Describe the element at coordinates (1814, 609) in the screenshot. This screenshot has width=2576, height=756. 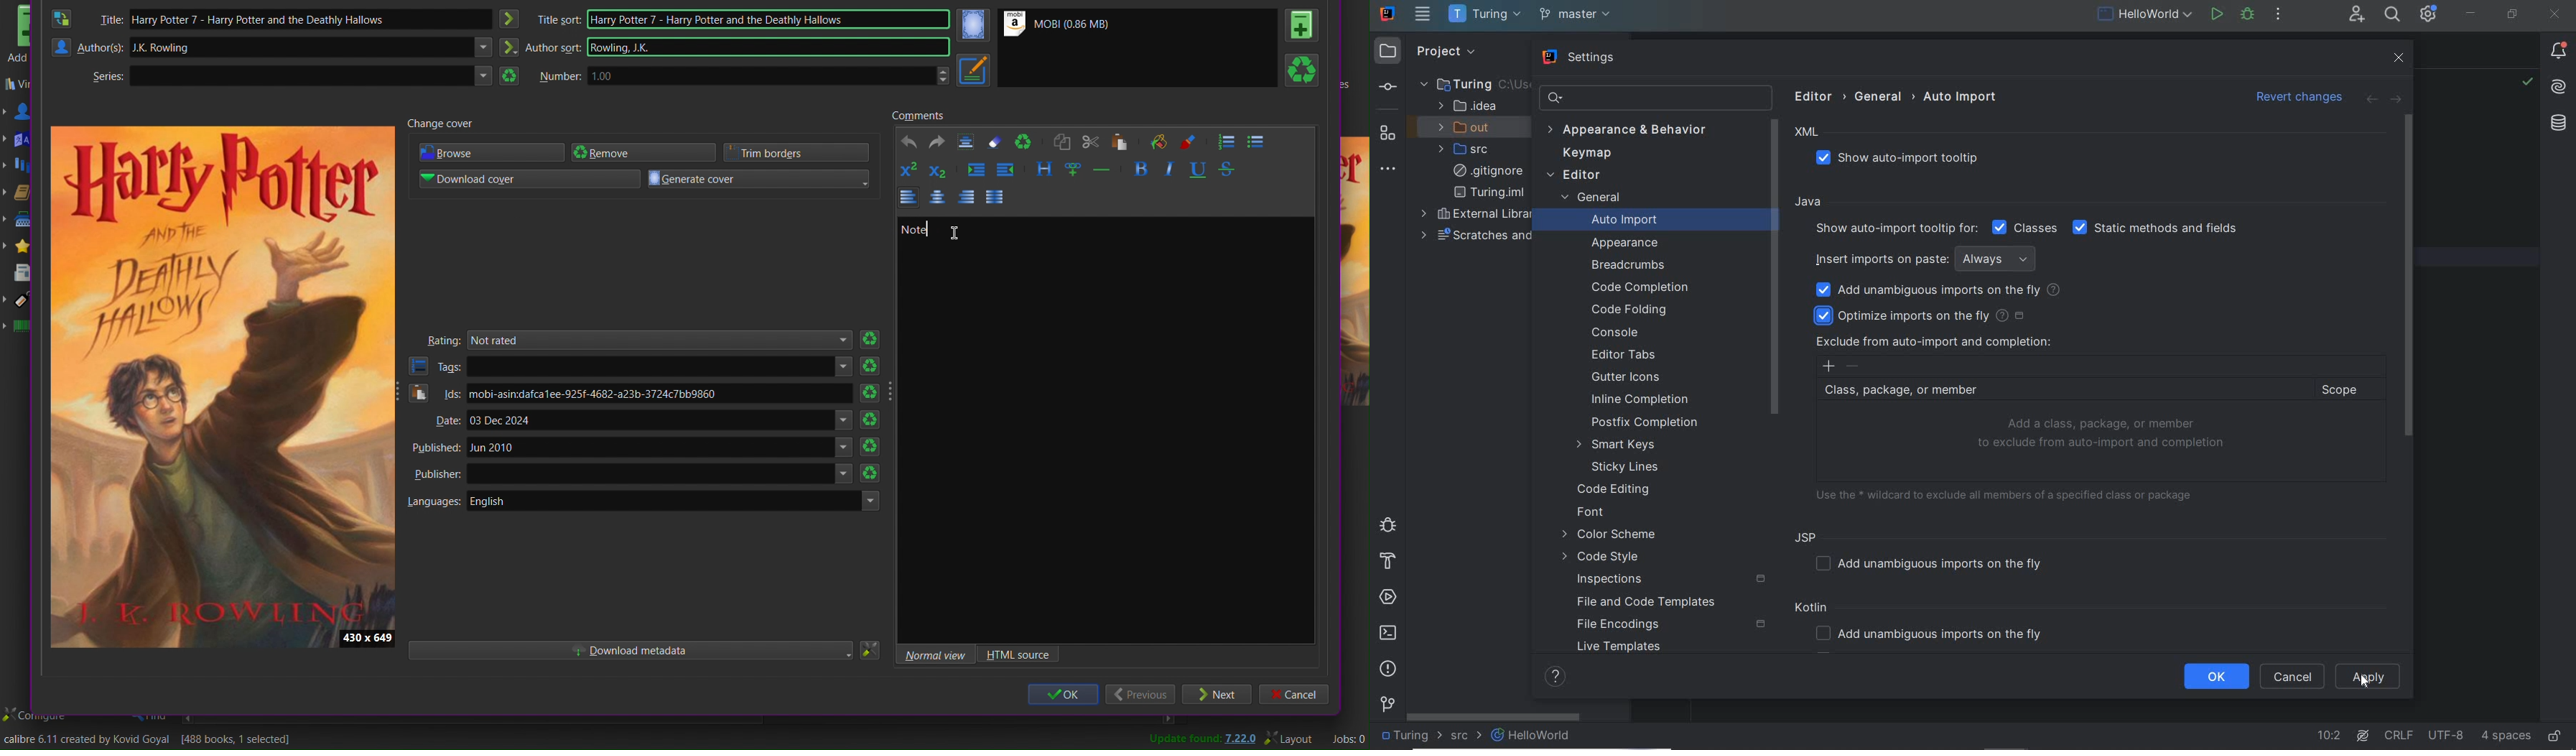
I see `KOTLIN` at that location.